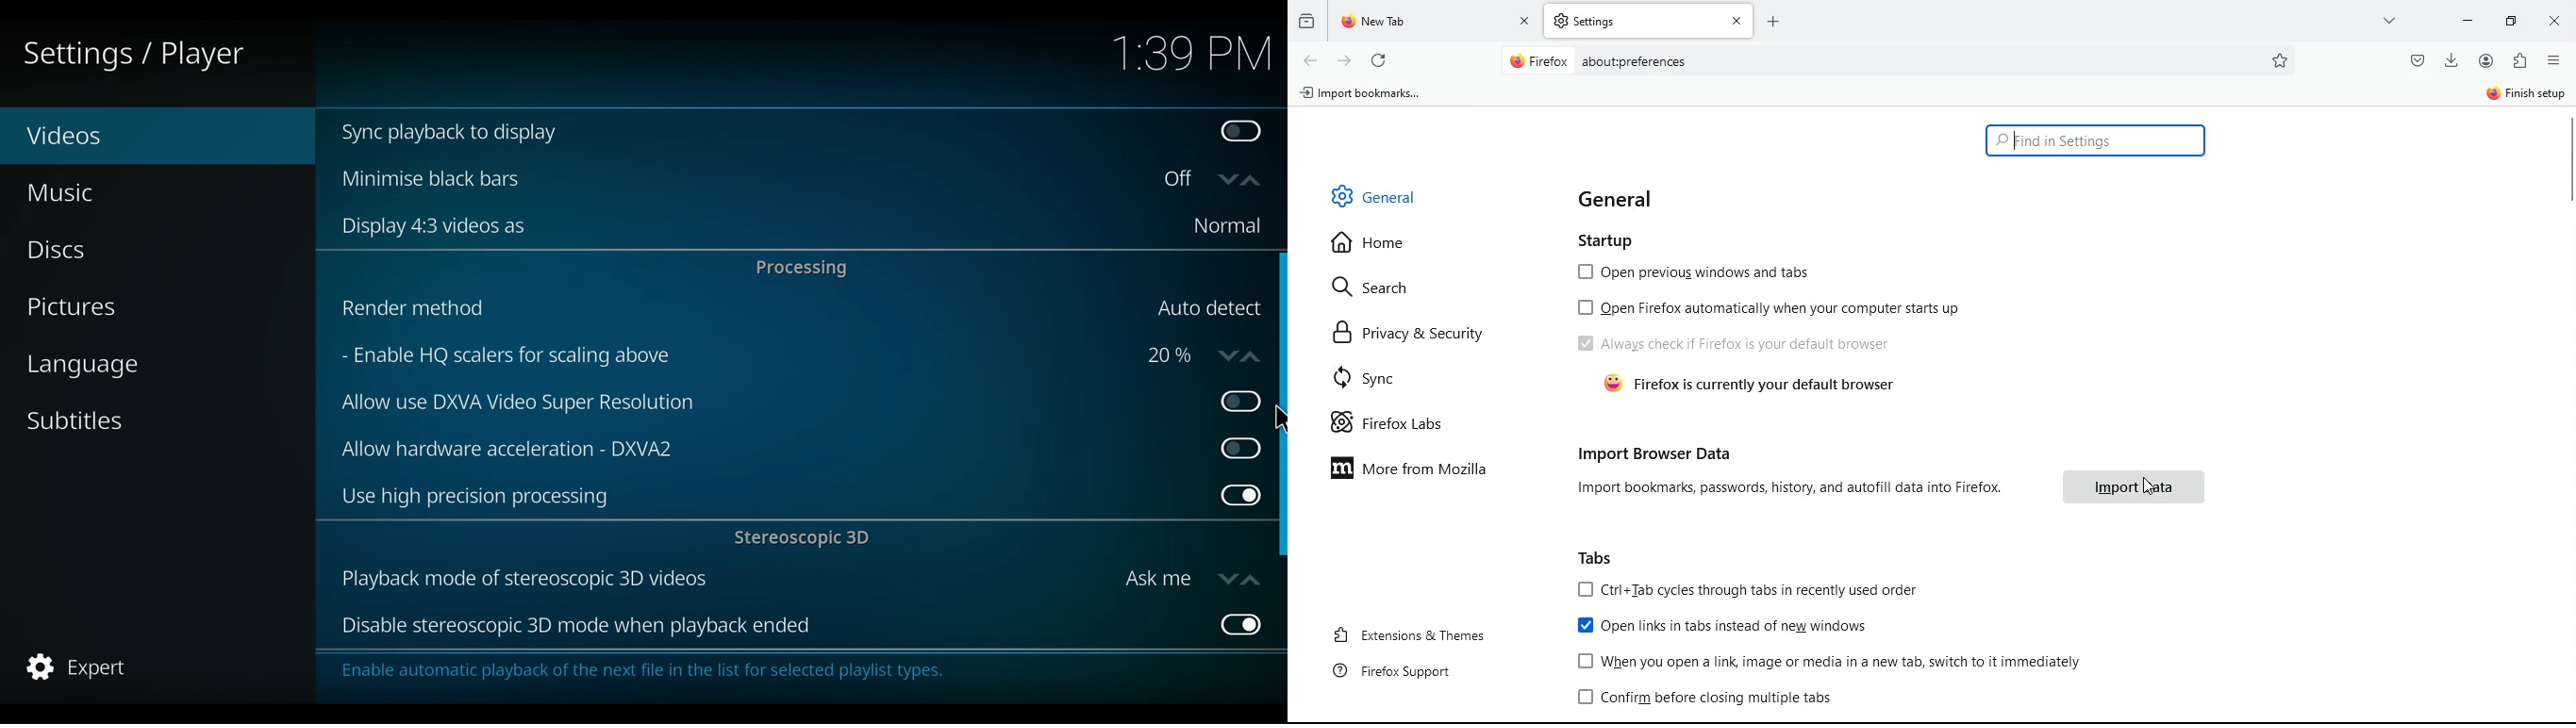  What do you see at coordinates (1421, 333) in the screenshot?
I see `privacy & security` at bounding box center [1421, 333].